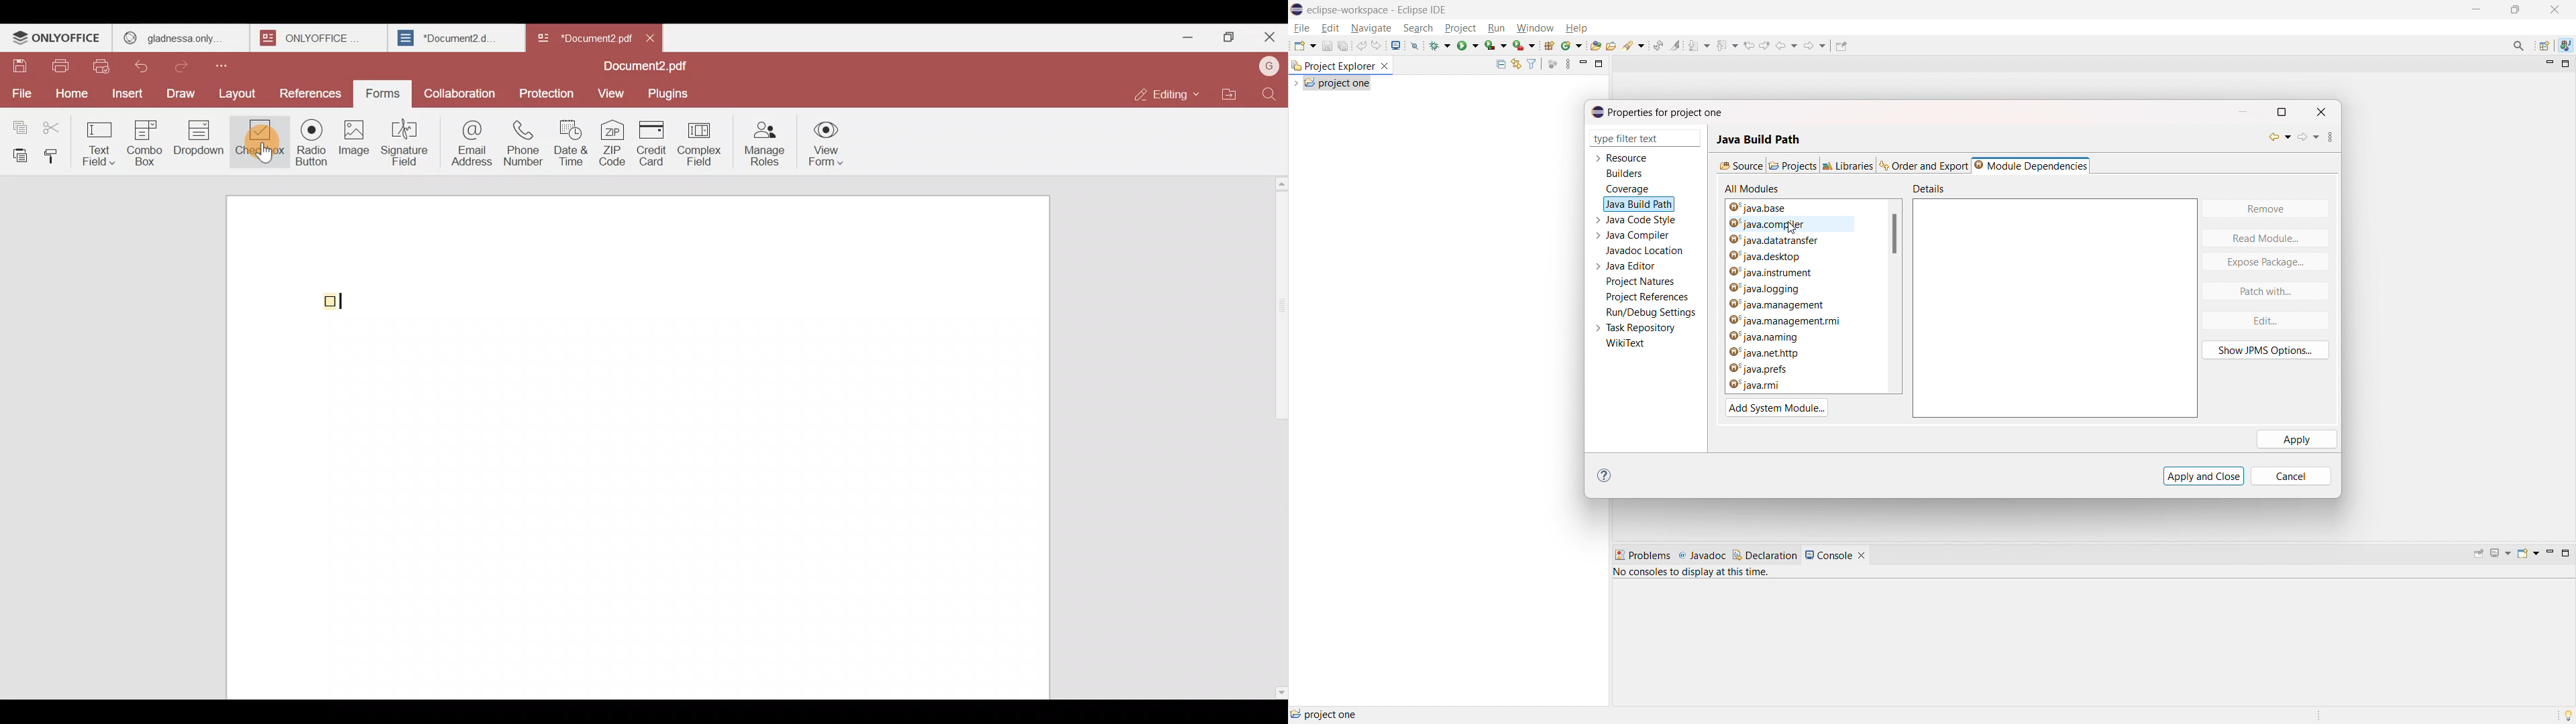 Image resolution: width=2576 pixels, height=728 pixels. Describe the element at coordinates (574, 143) in the screenshot. I see `Date & time` at that location.